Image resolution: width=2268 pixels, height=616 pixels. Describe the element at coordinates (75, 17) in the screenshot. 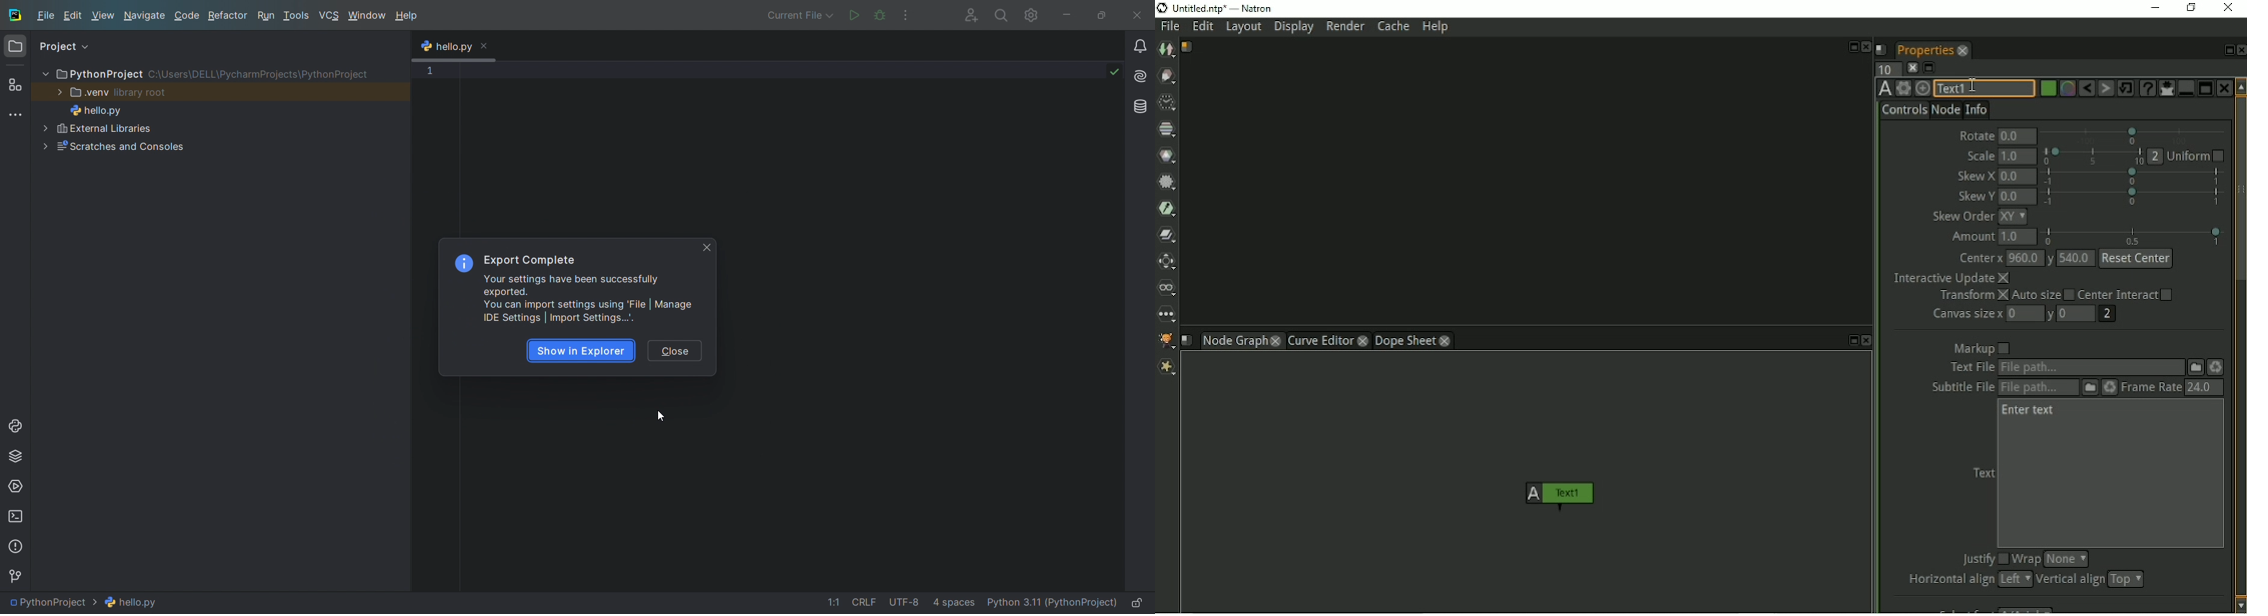

I see `edit` at that location.